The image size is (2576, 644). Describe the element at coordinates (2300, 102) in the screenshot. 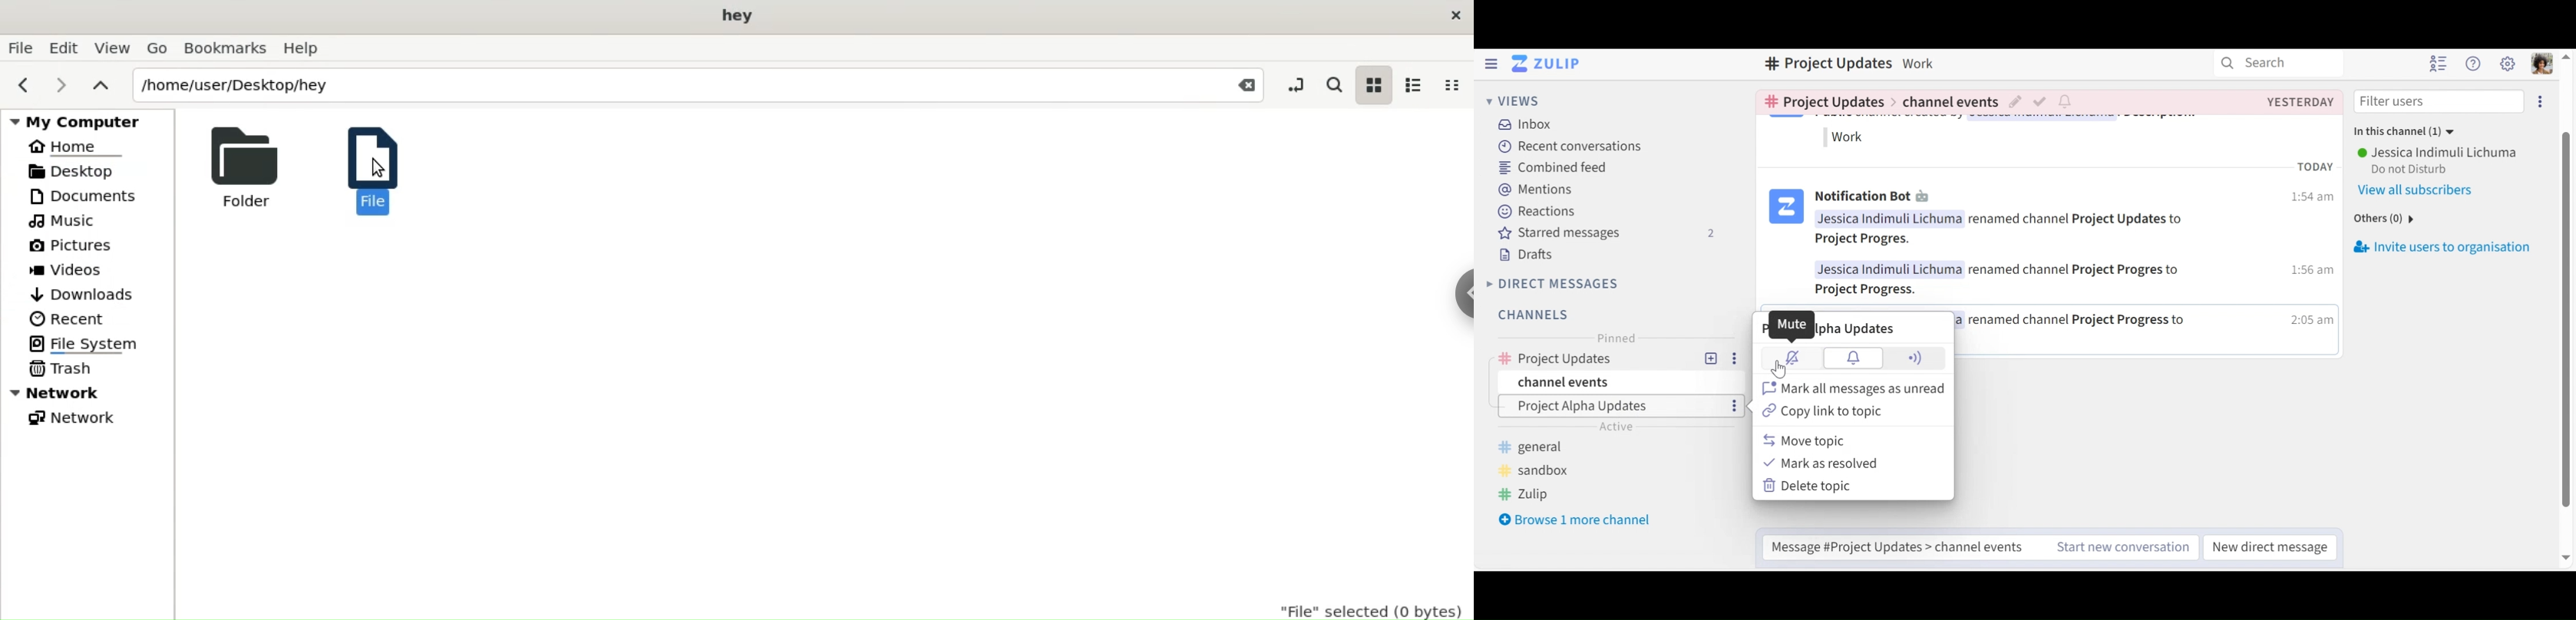

I see `Created` at that location.